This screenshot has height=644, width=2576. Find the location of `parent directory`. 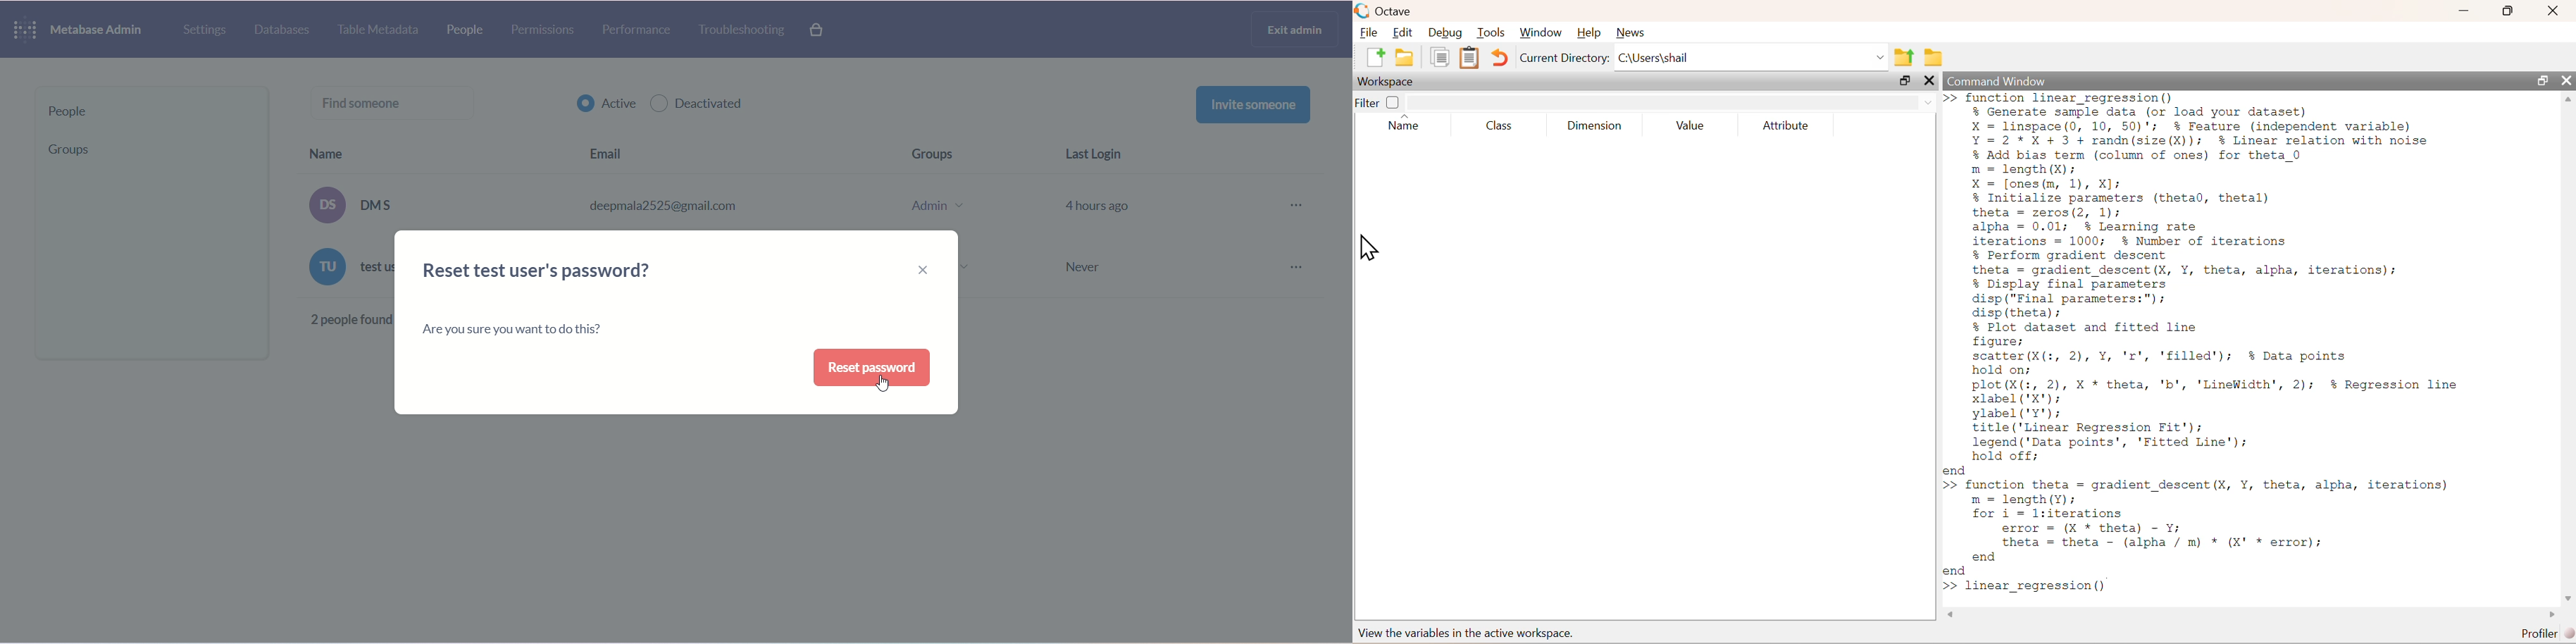

parent directory is located at coordinates (1904, 57).